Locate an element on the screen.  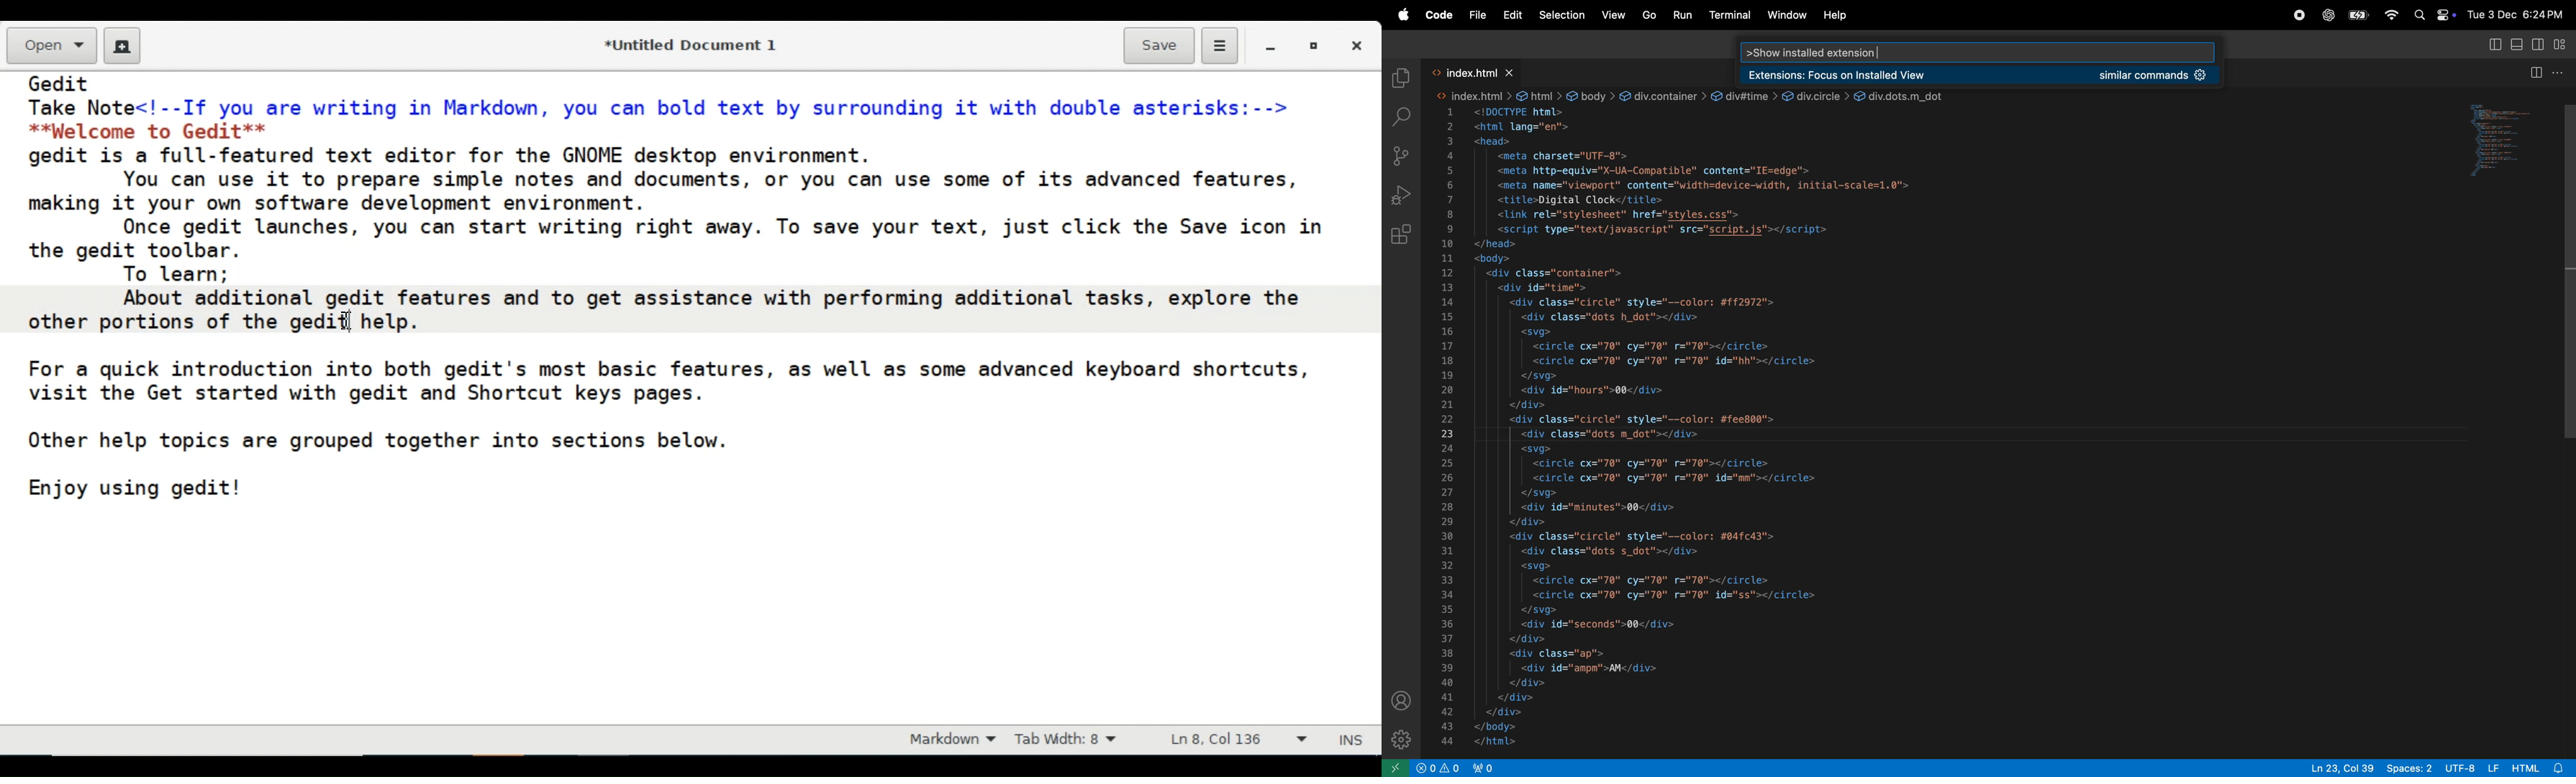
record is located at coordinates (2298, 15).